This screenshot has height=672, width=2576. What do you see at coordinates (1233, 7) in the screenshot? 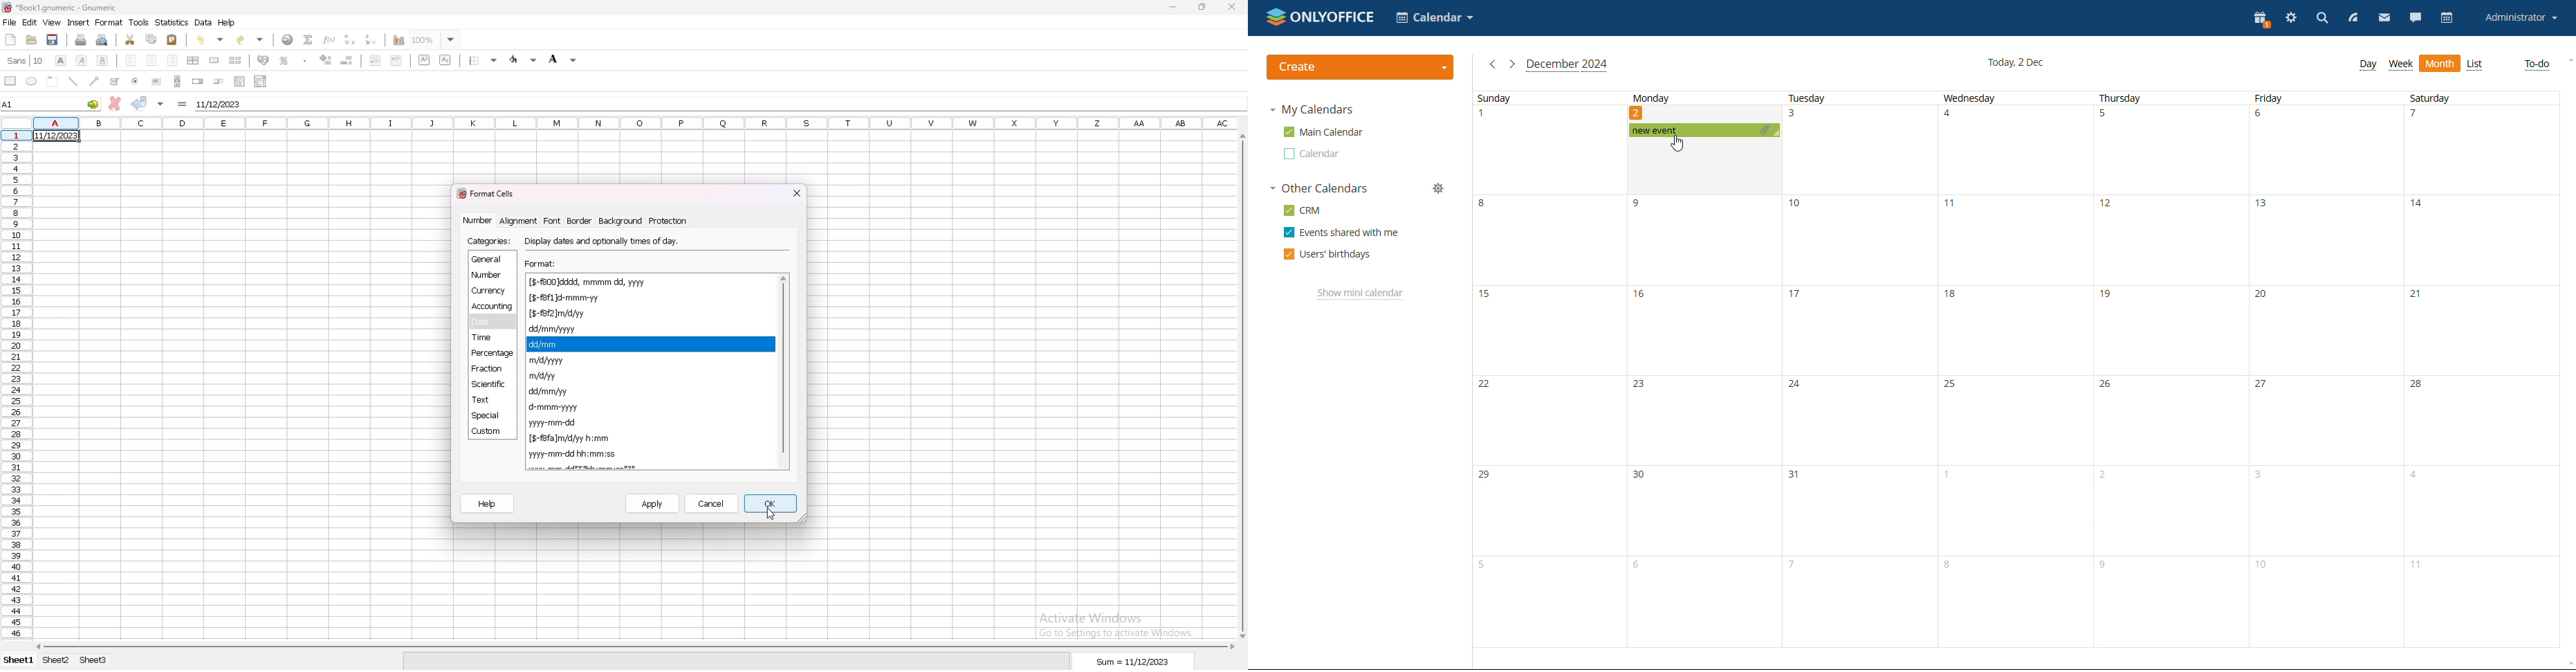
I see `close` at bounding box center [1233, 7].